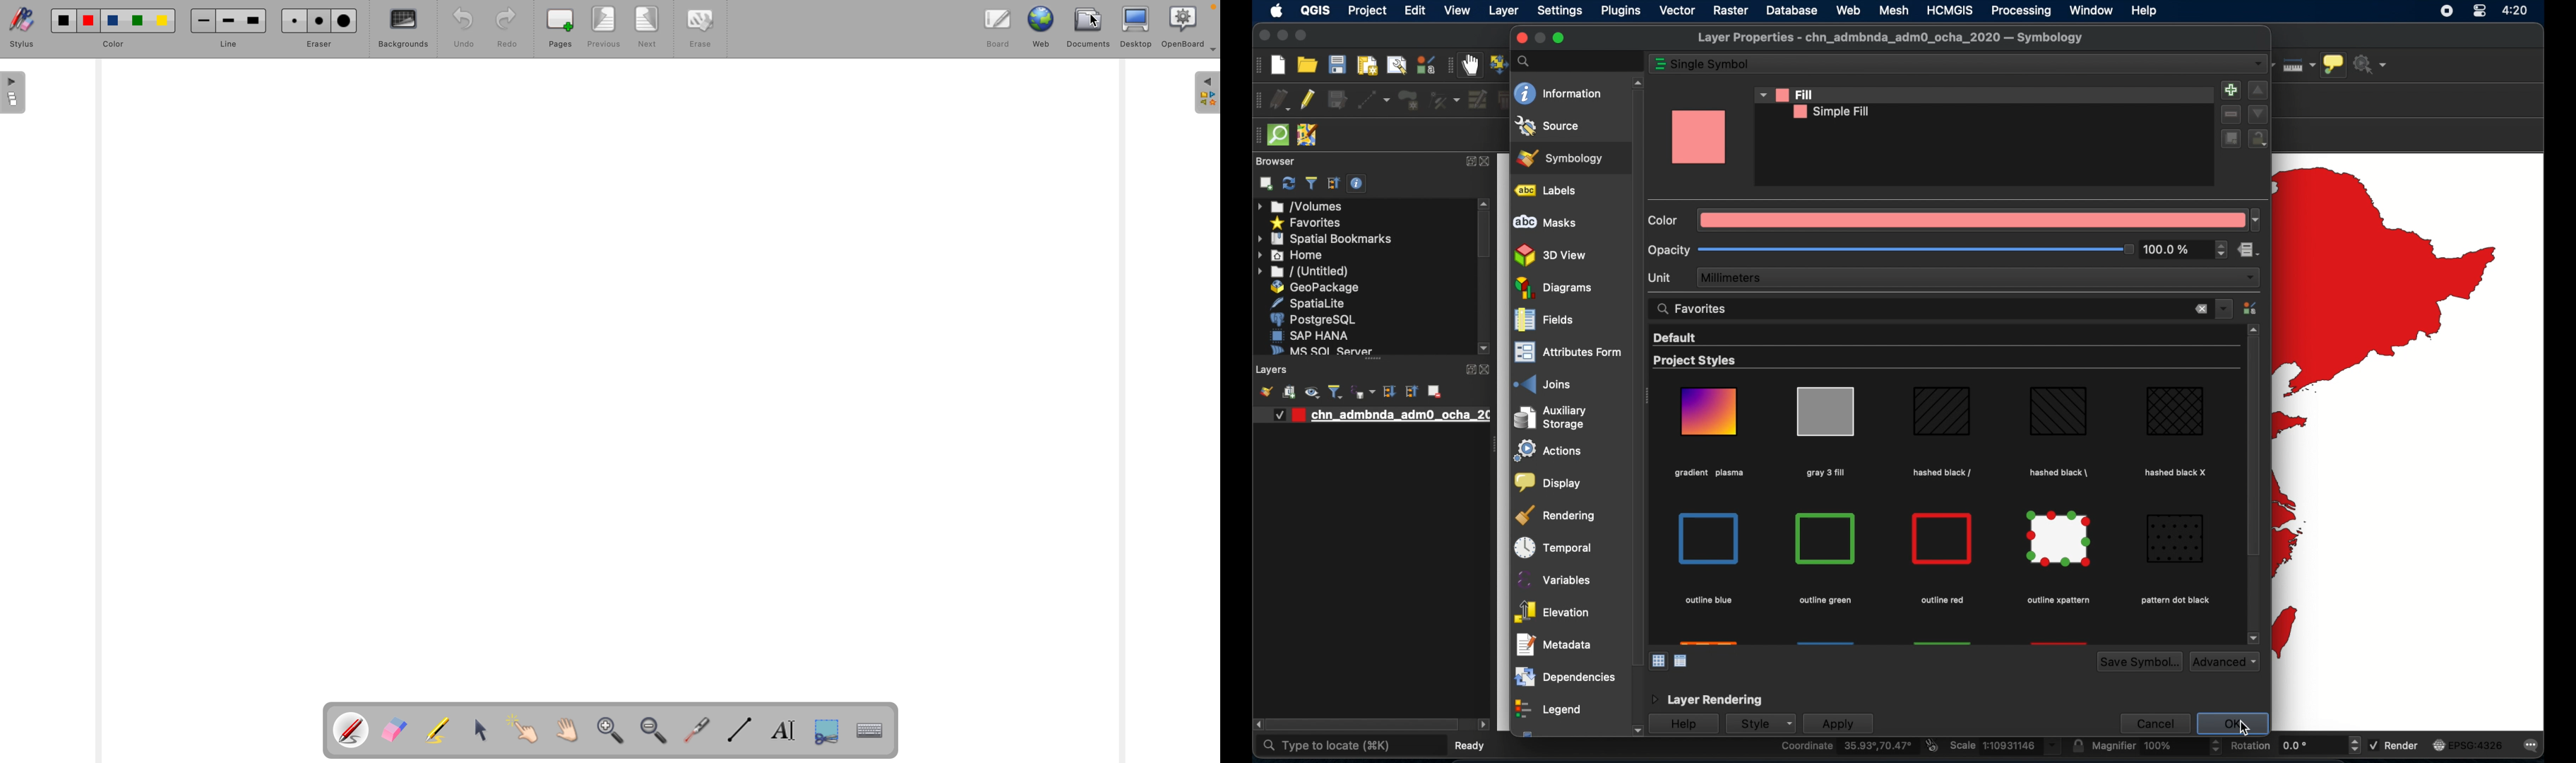  I want to click on maximizing, so click(1302, 36).